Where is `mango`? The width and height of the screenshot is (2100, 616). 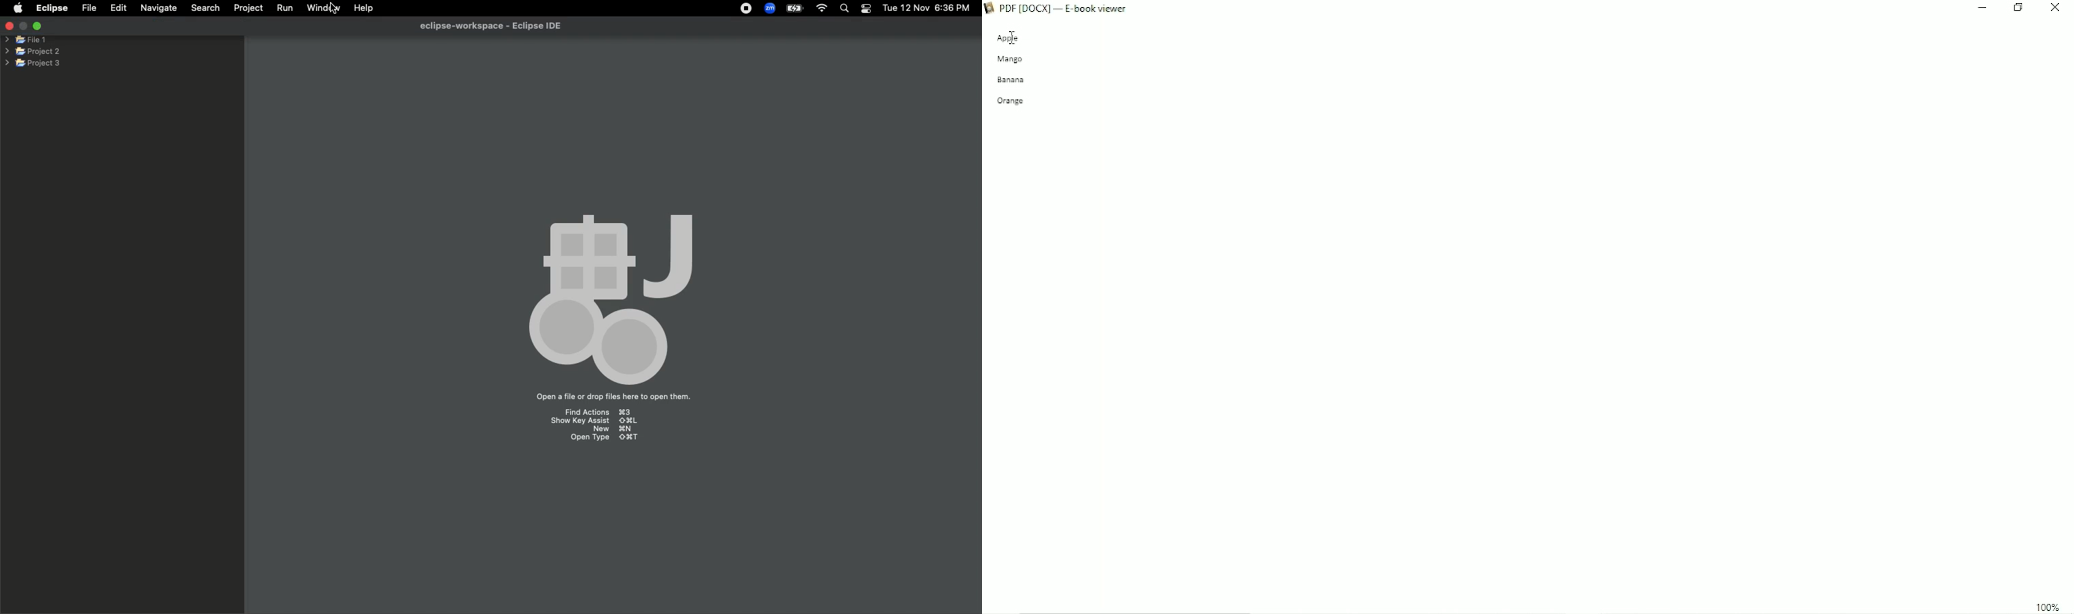
mango is located at coordinates (1011, 60).